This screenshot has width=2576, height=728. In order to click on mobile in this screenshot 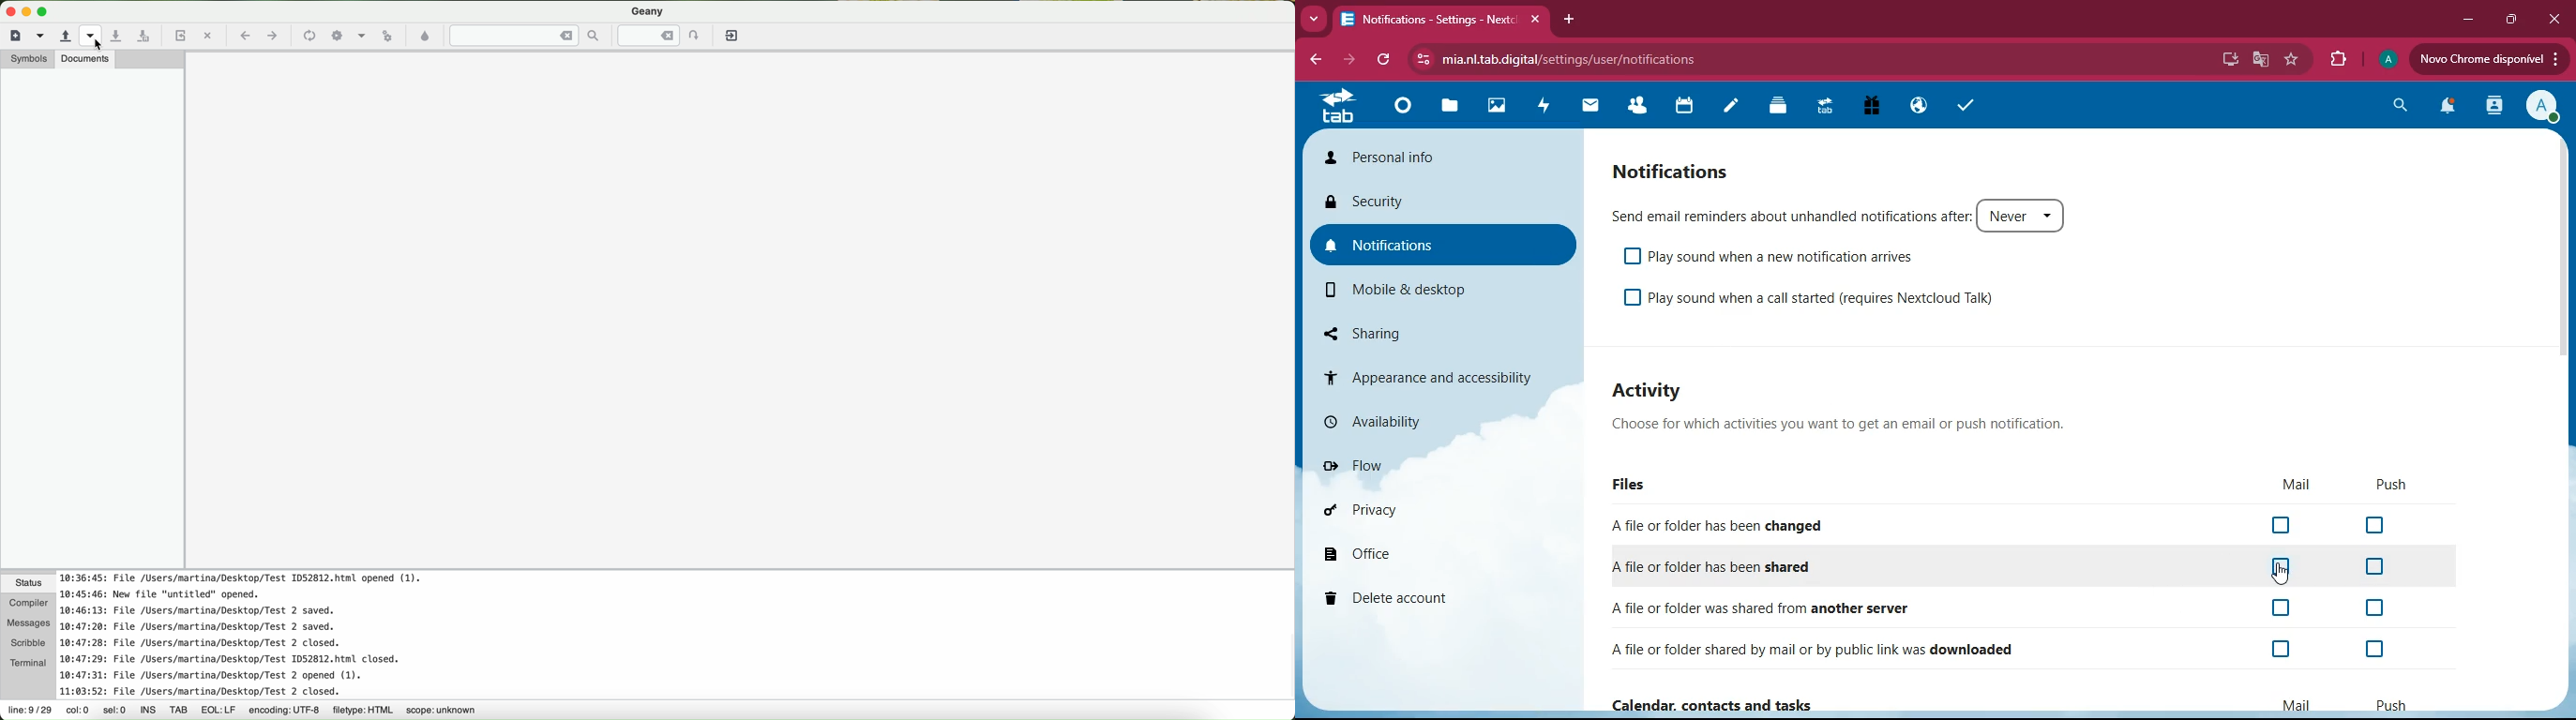, I will do `click(1419, 289)`.